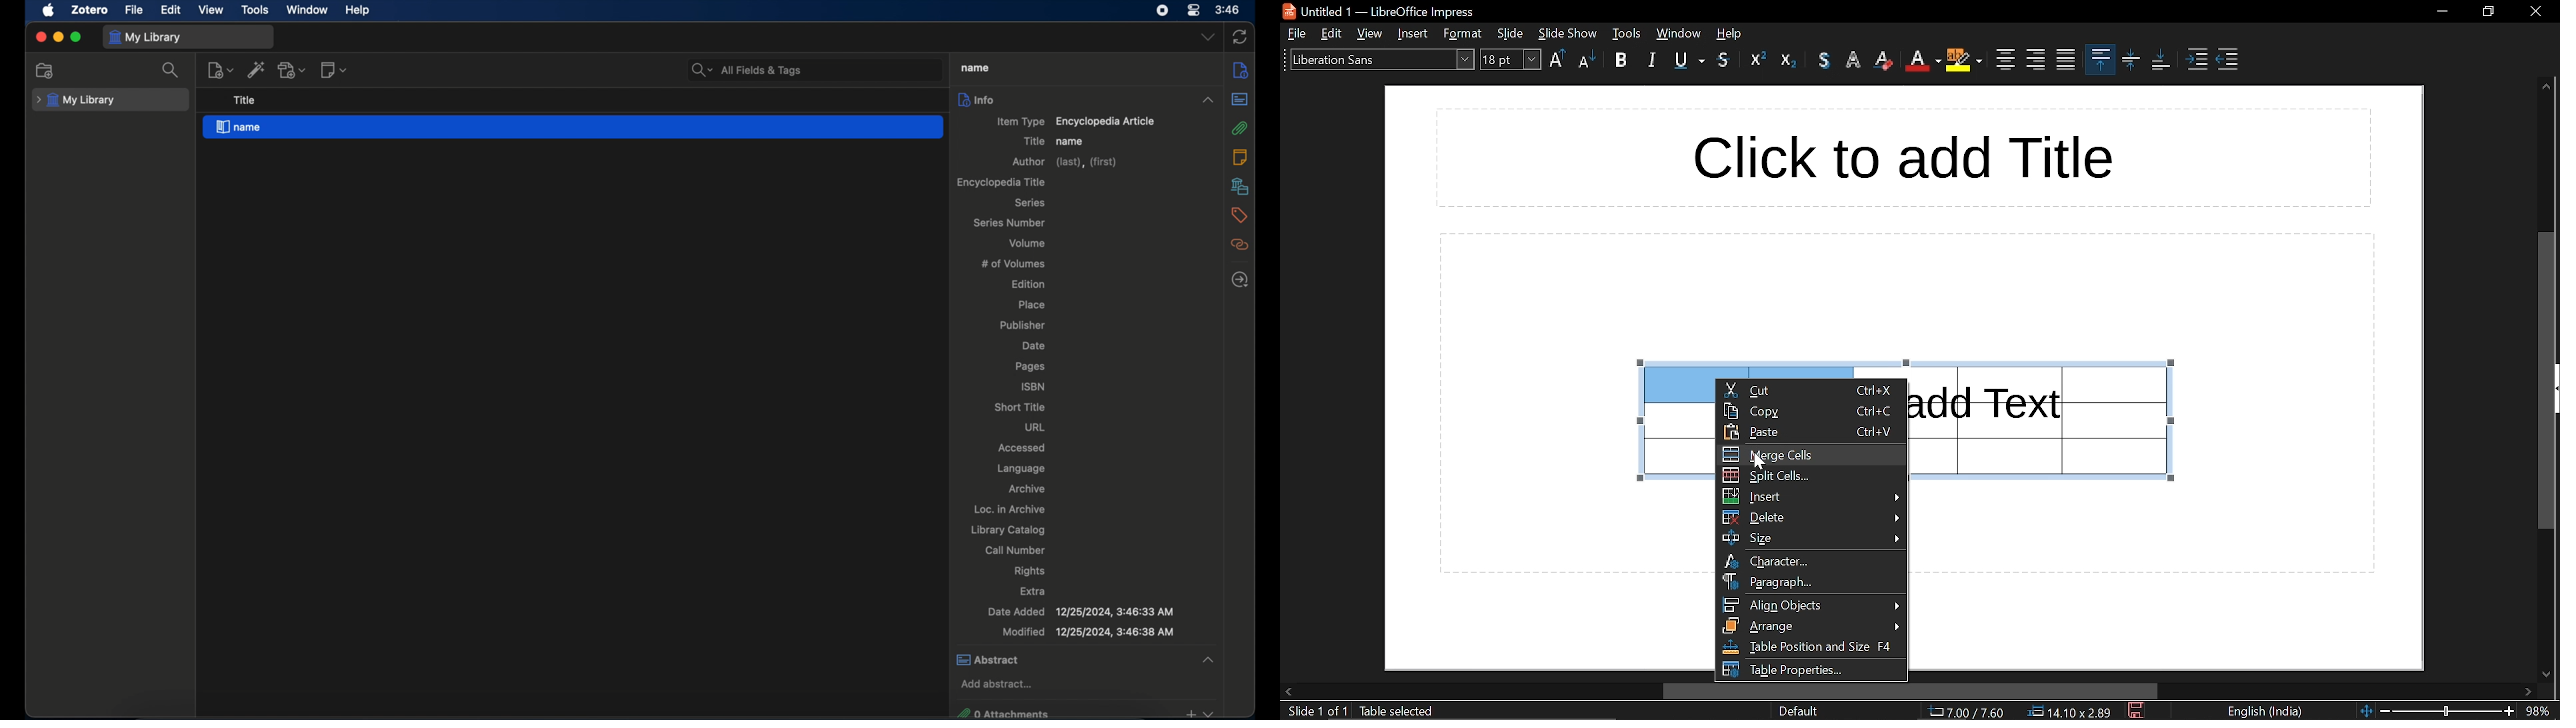 Image resolution: width=2576 pixels, height=728 pixels. Describe the element at coordinates (1031, 283) in the screenshot. I see `edition` at that location.